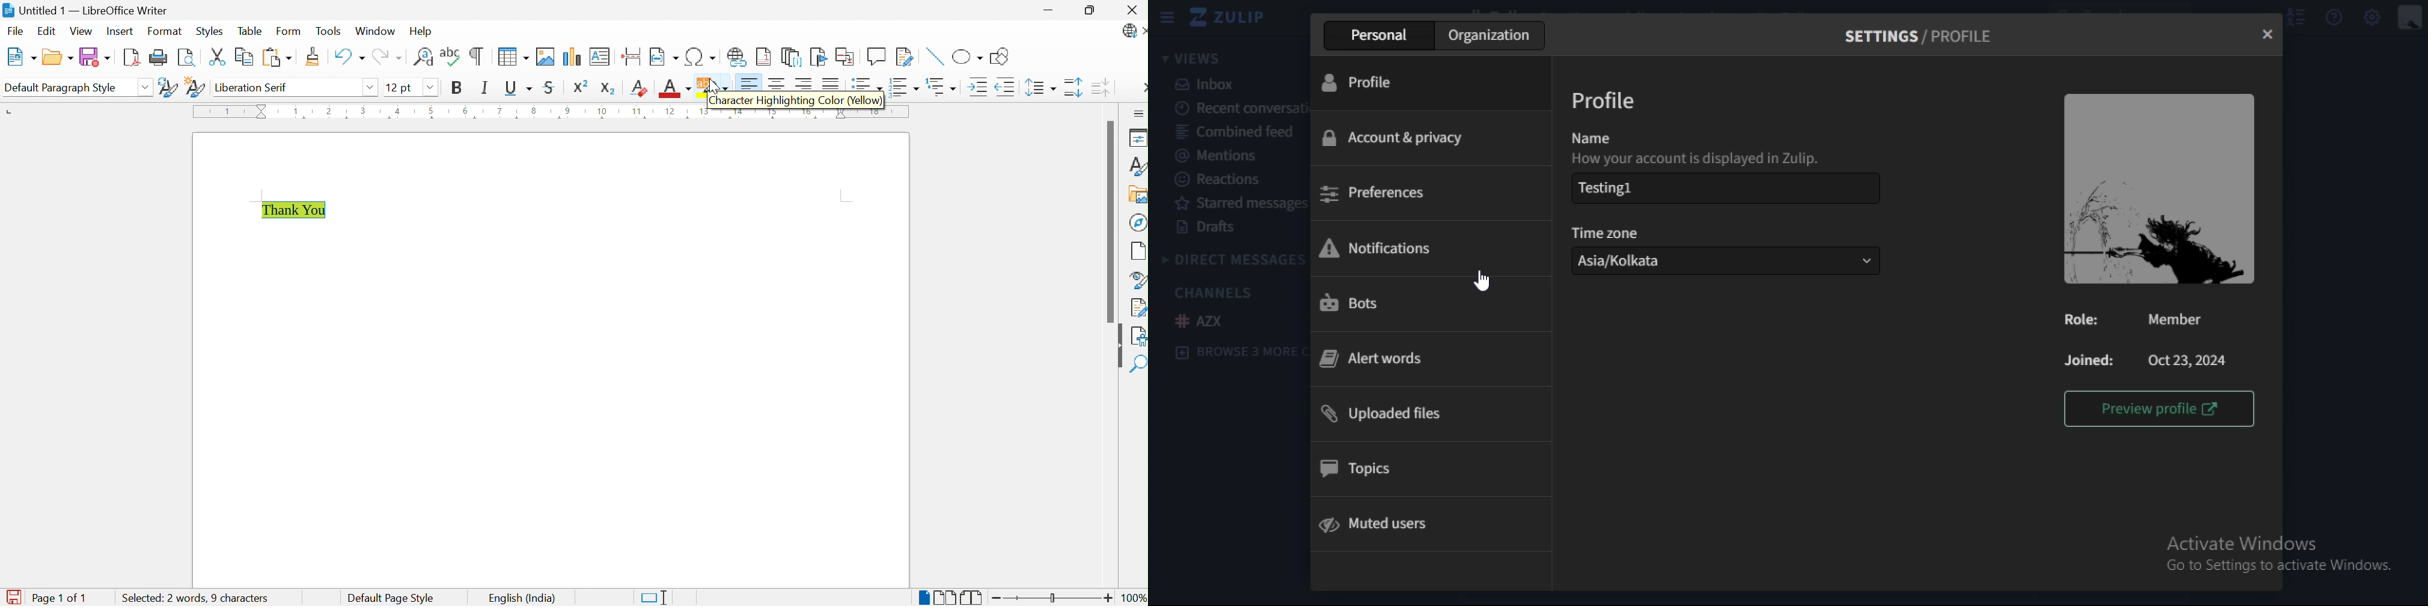 Image resolution: width=2436 pixels, height=616 pixels. I want to click on Save, so click(94, 57).